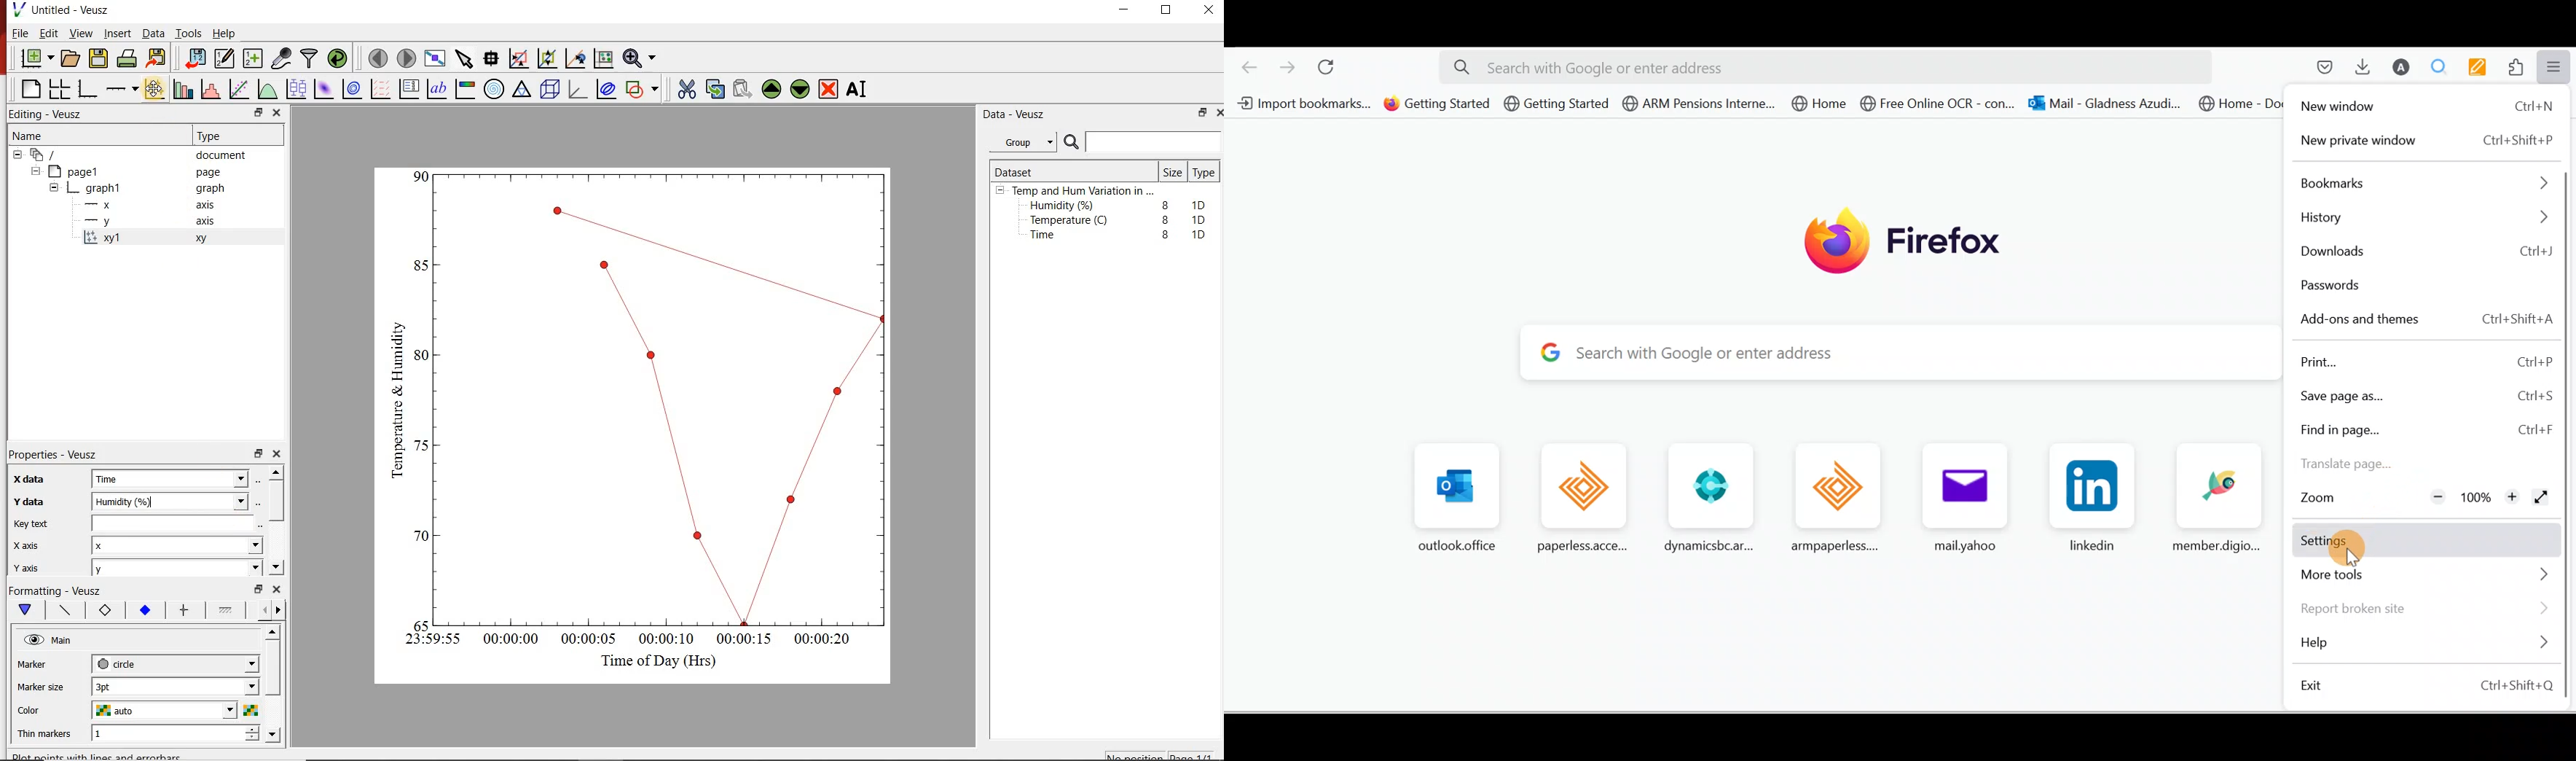 The width and height of the screenshot is (2576, 784). Describe the element at coordinates (17, 33) in the screenshot. I see `File` at that location.